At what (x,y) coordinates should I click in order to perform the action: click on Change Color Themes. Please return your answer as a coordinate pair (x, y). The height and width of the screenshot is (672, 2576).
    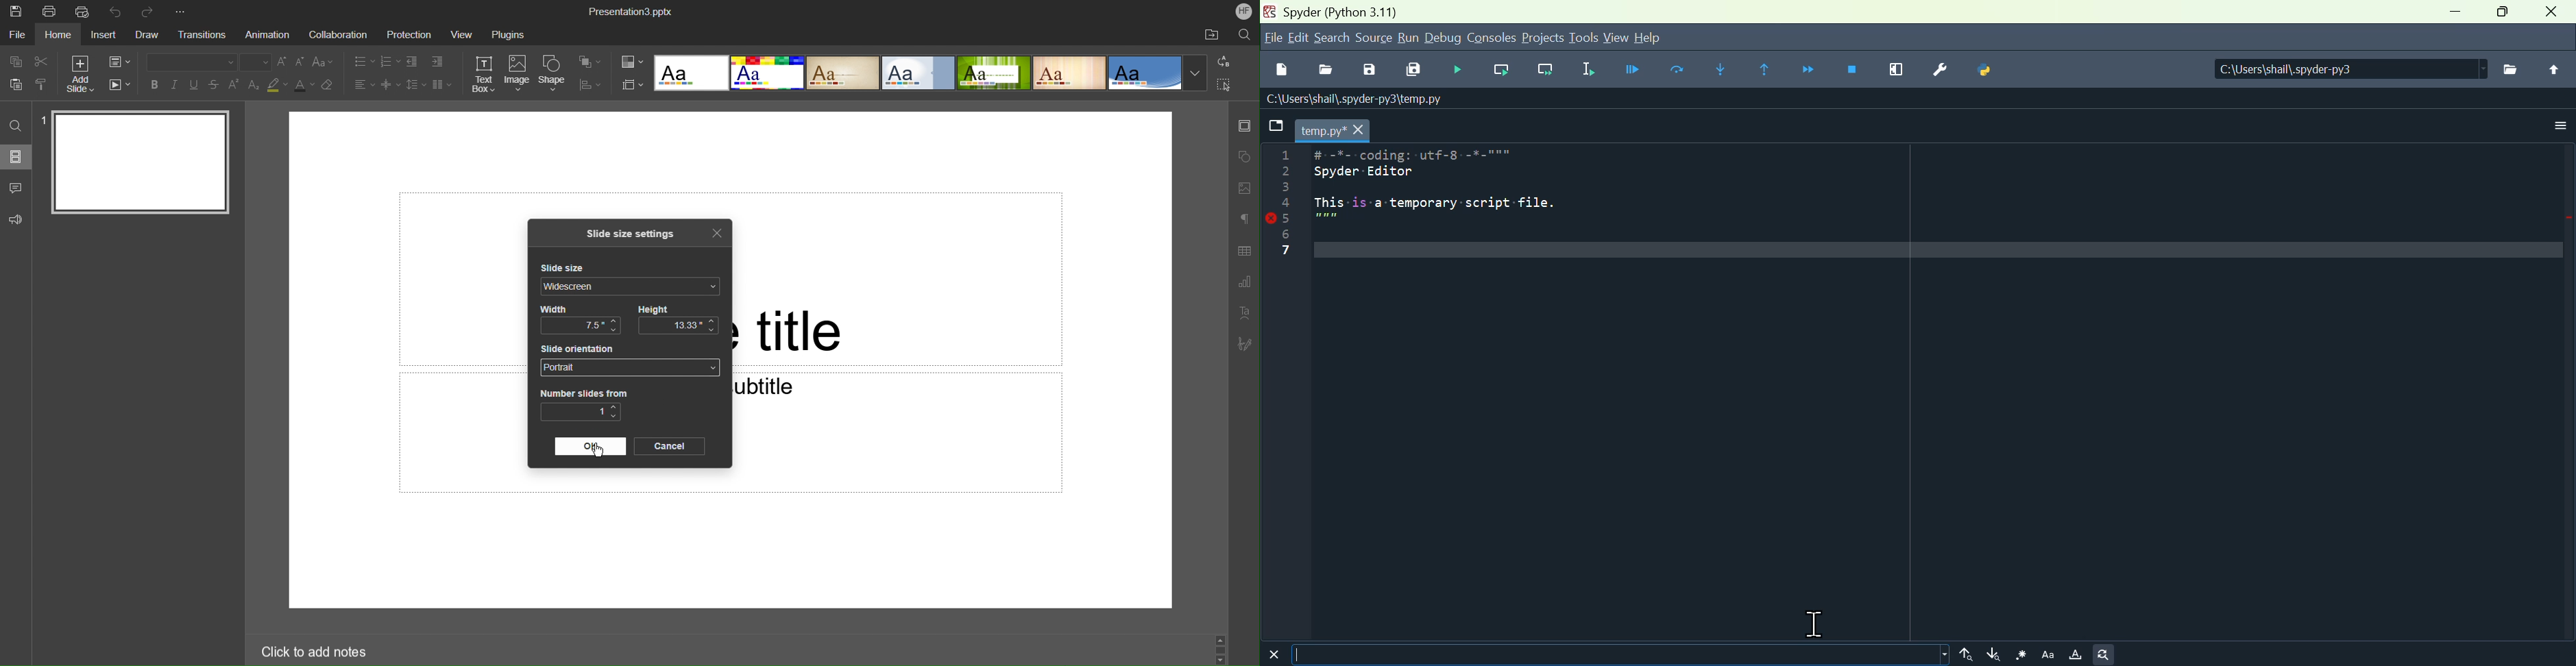
    Looking at the image, I should click on (631, 62).